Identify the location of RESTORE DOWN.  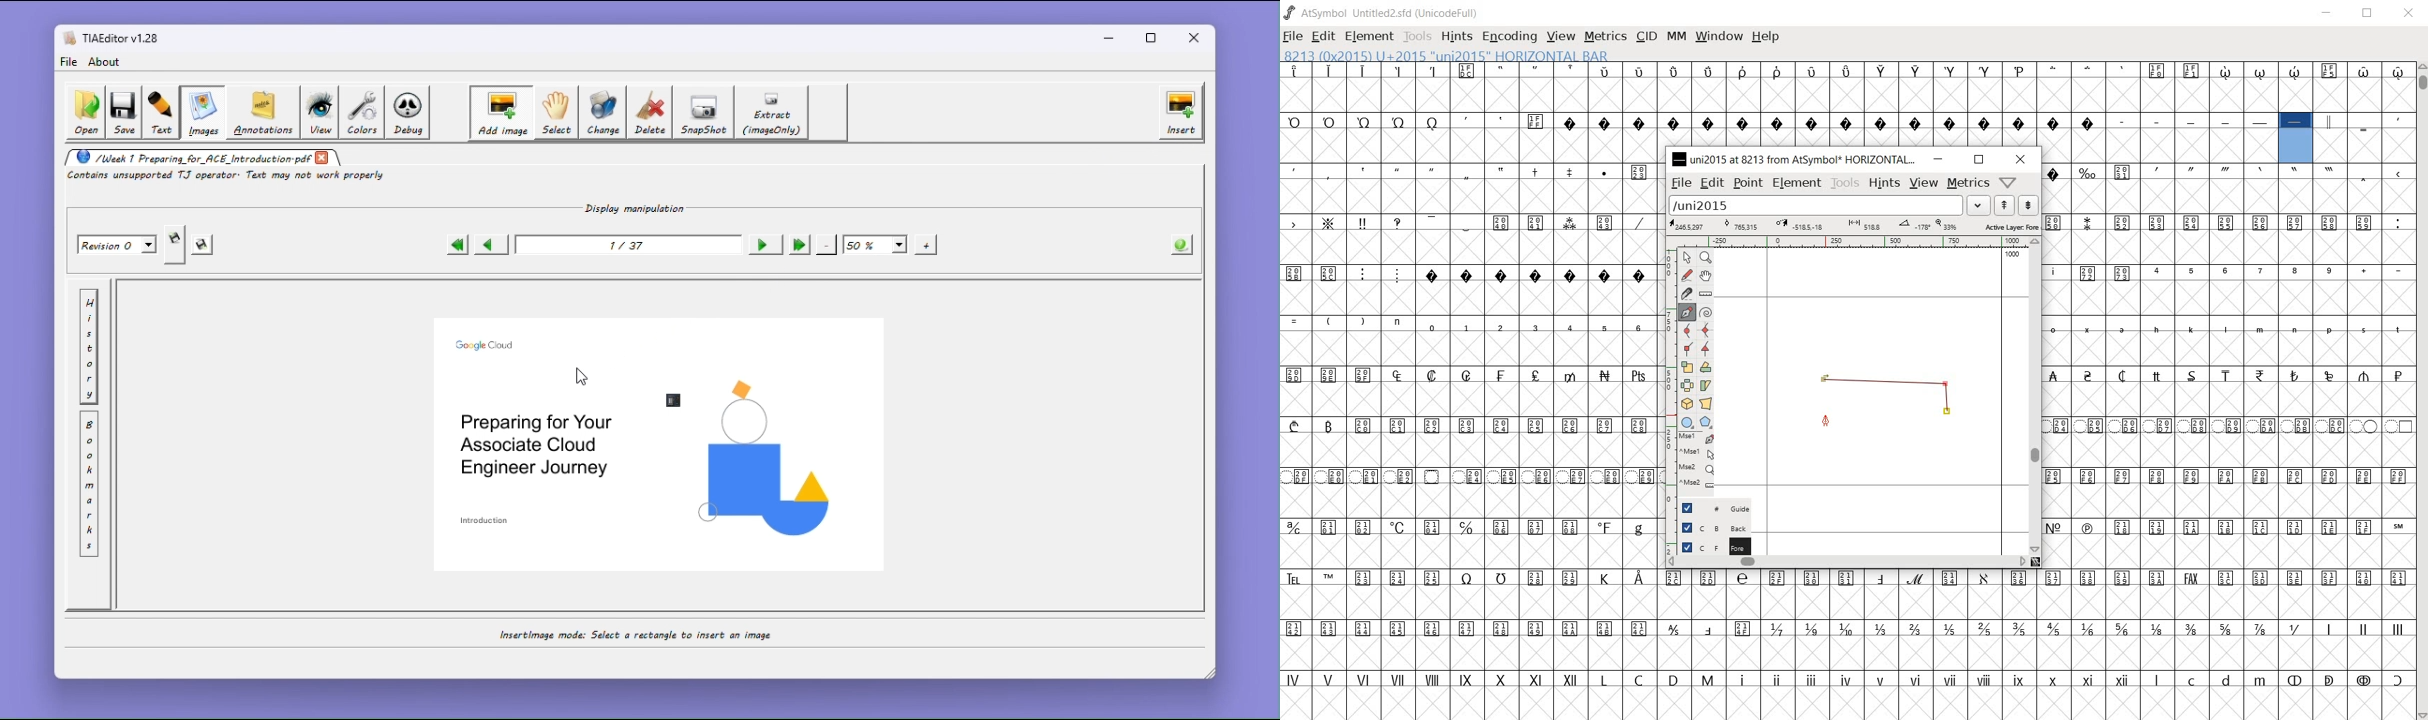
(2370, 14).